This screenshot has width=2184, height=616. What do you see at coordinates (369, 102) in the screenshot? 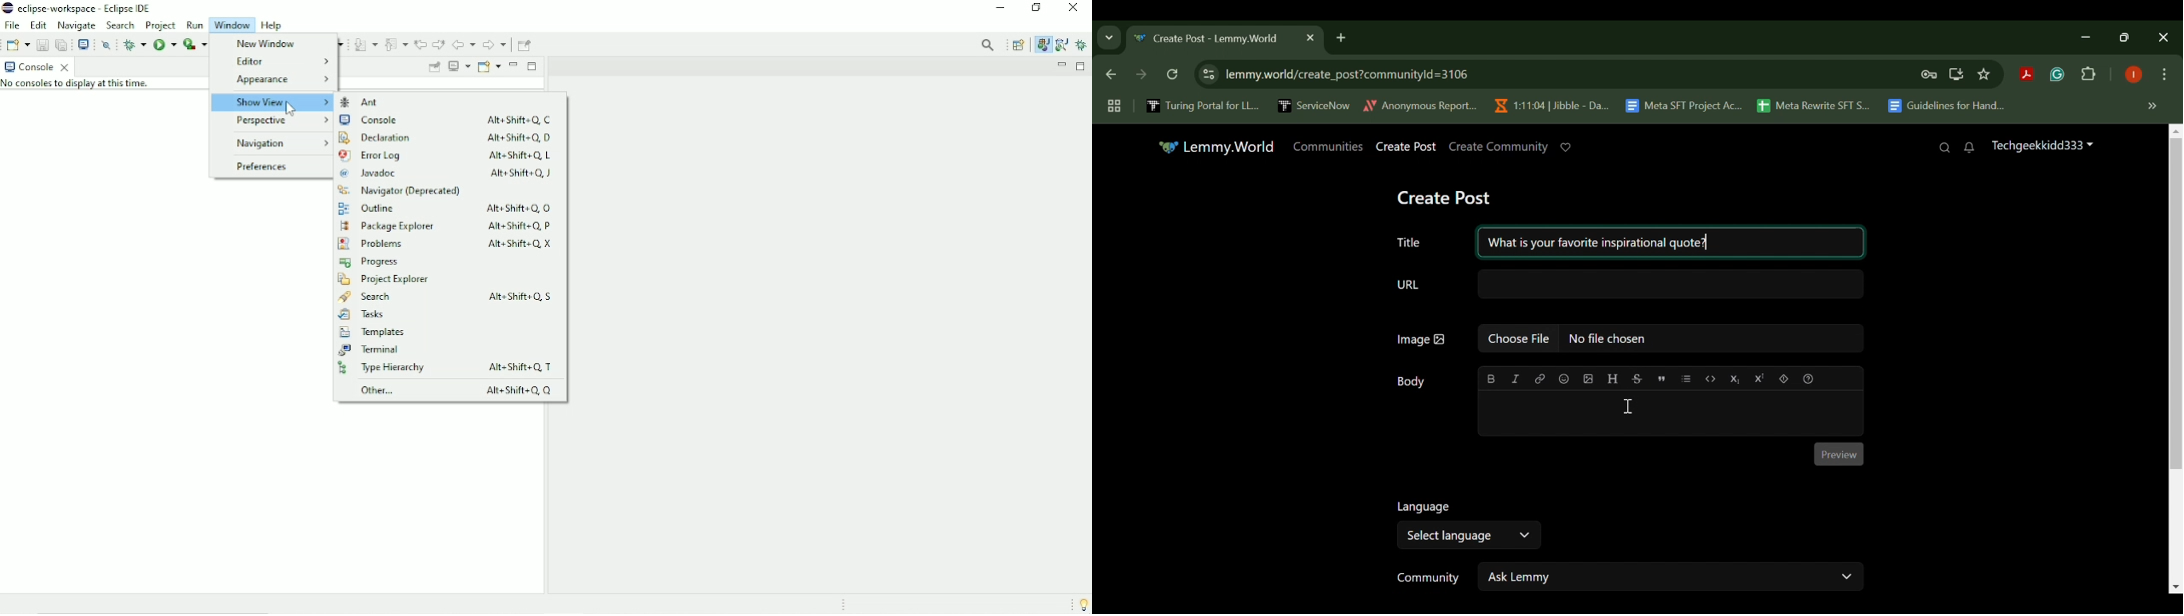
I see `Ant` at bounding box center [369, 102].